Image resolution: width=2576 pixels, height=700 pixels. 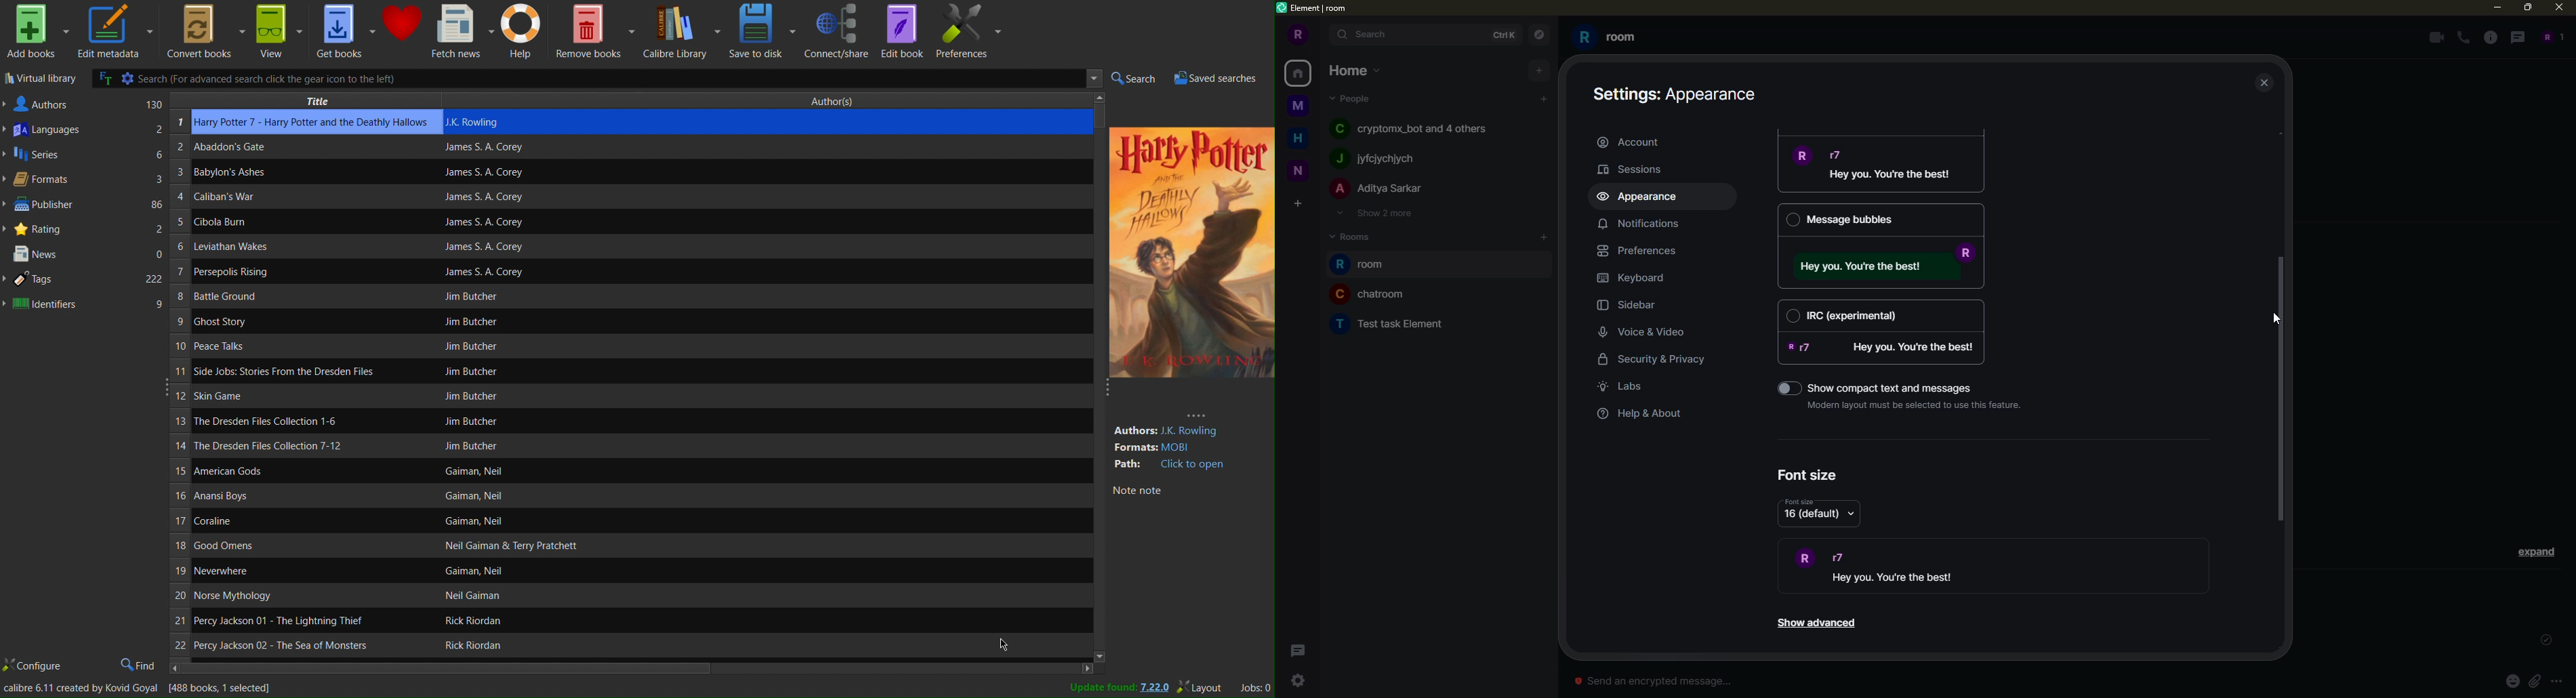 What do you see at coordinates (1353, 98) in the screenshot?
I see `people` at bounding box center [1353, 98].